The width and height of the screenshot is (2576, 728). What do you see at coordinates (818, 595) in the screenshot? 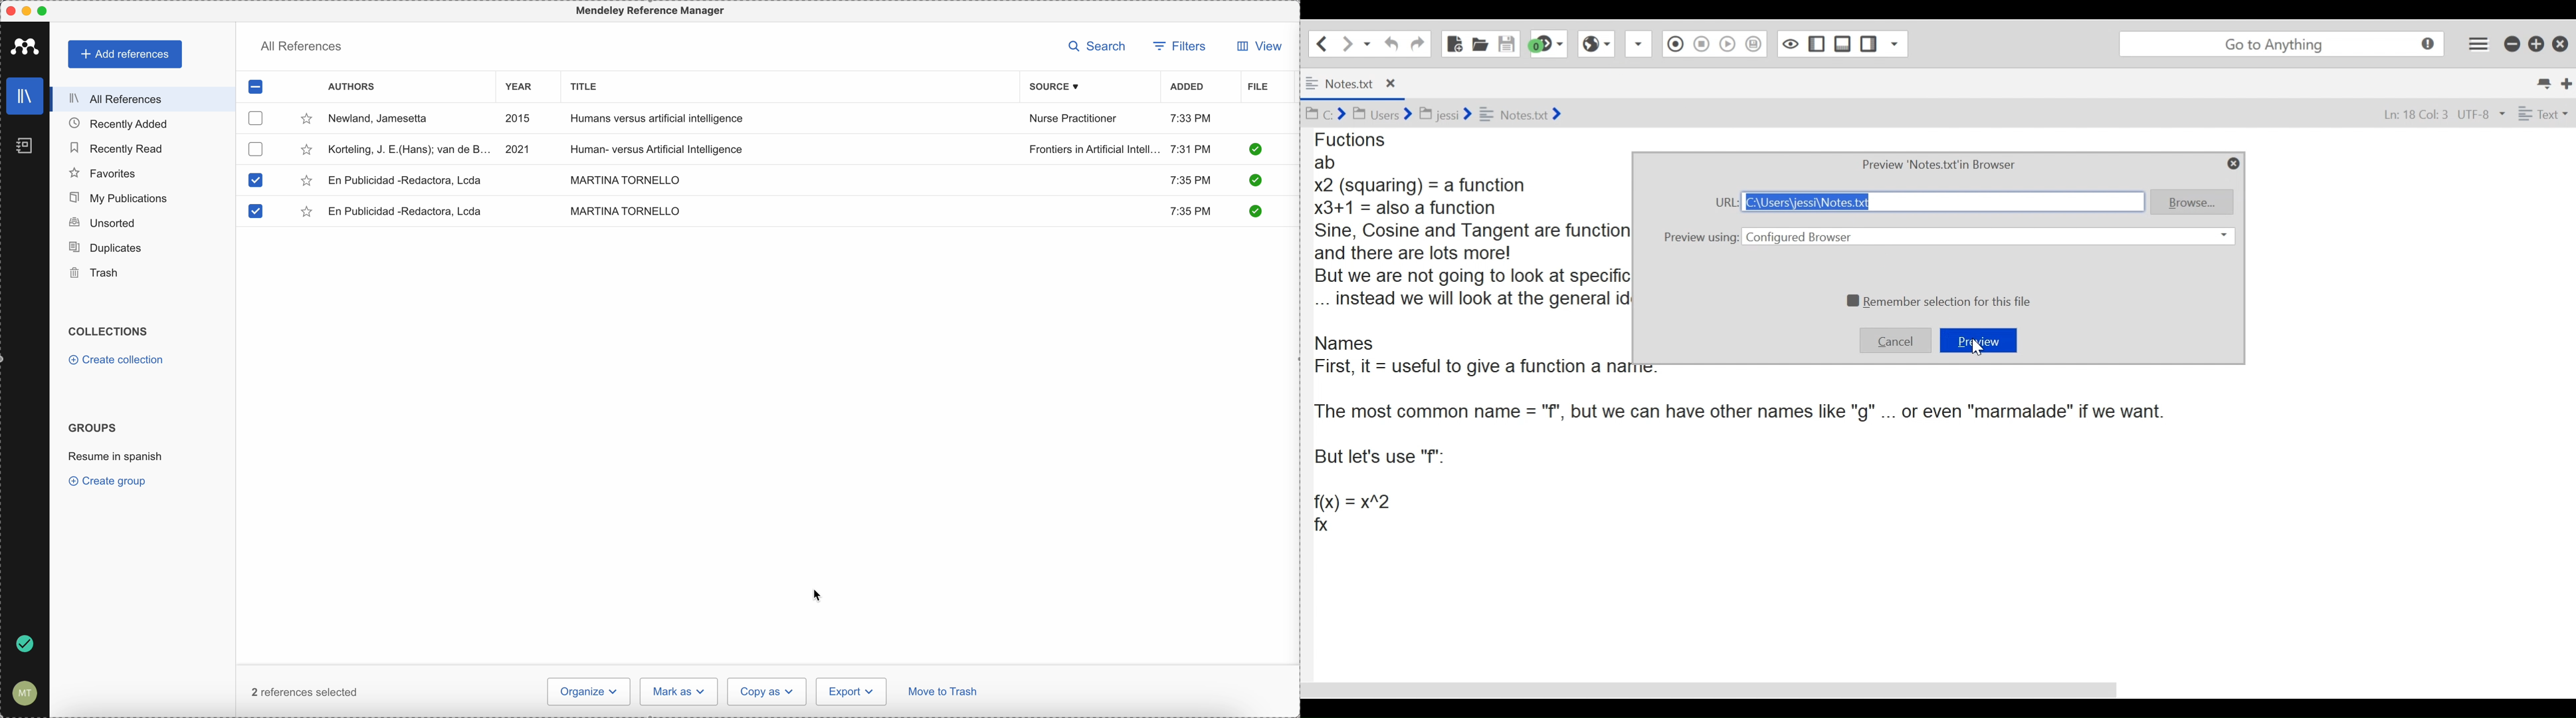
I see `cursor` at bounding box center [818, 595].